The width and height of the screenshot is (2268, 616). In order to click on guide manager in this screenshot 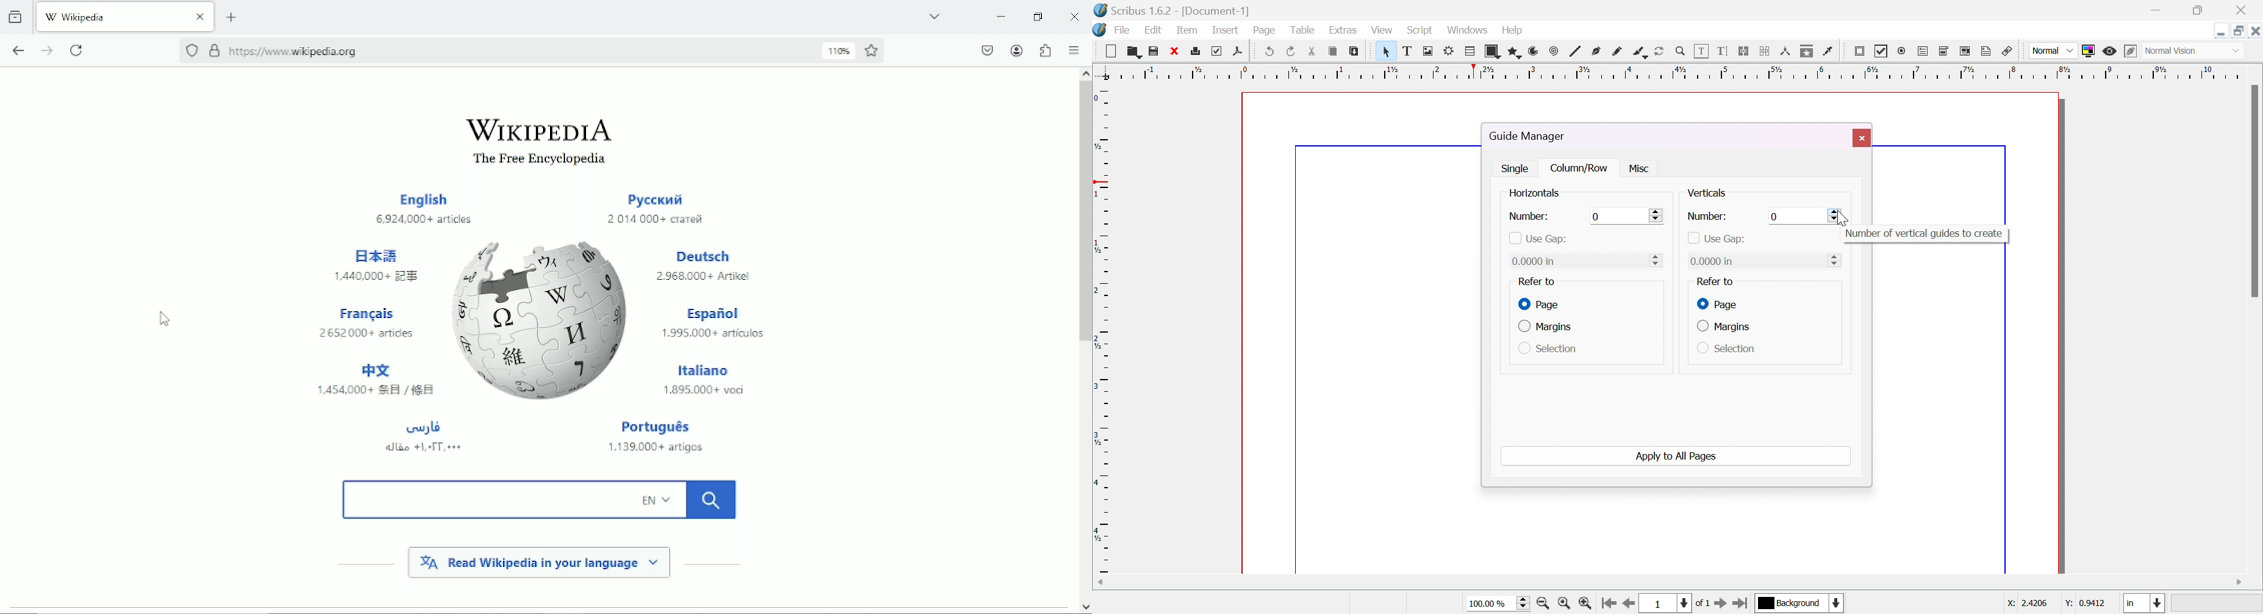, I will do `click(1532, 136)`.